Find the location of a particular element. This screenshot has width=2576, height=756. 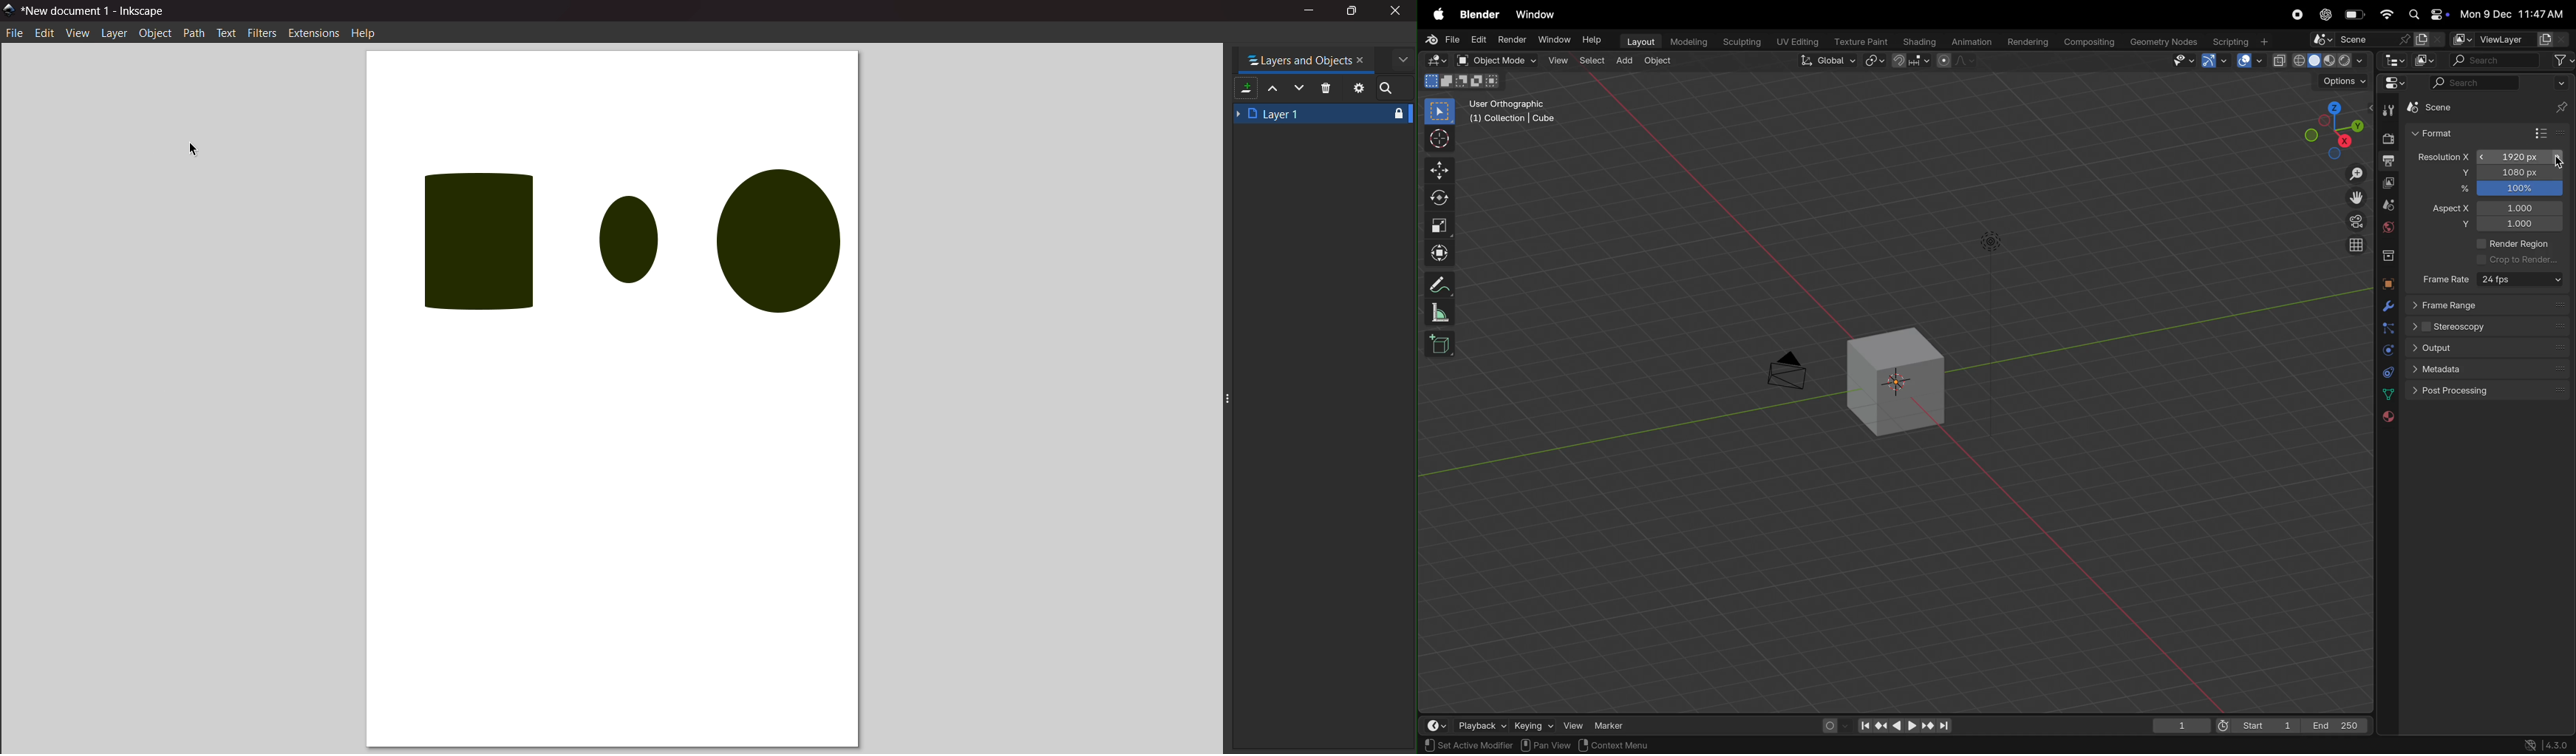

!920 presets is located at coordinates (2519, 157).